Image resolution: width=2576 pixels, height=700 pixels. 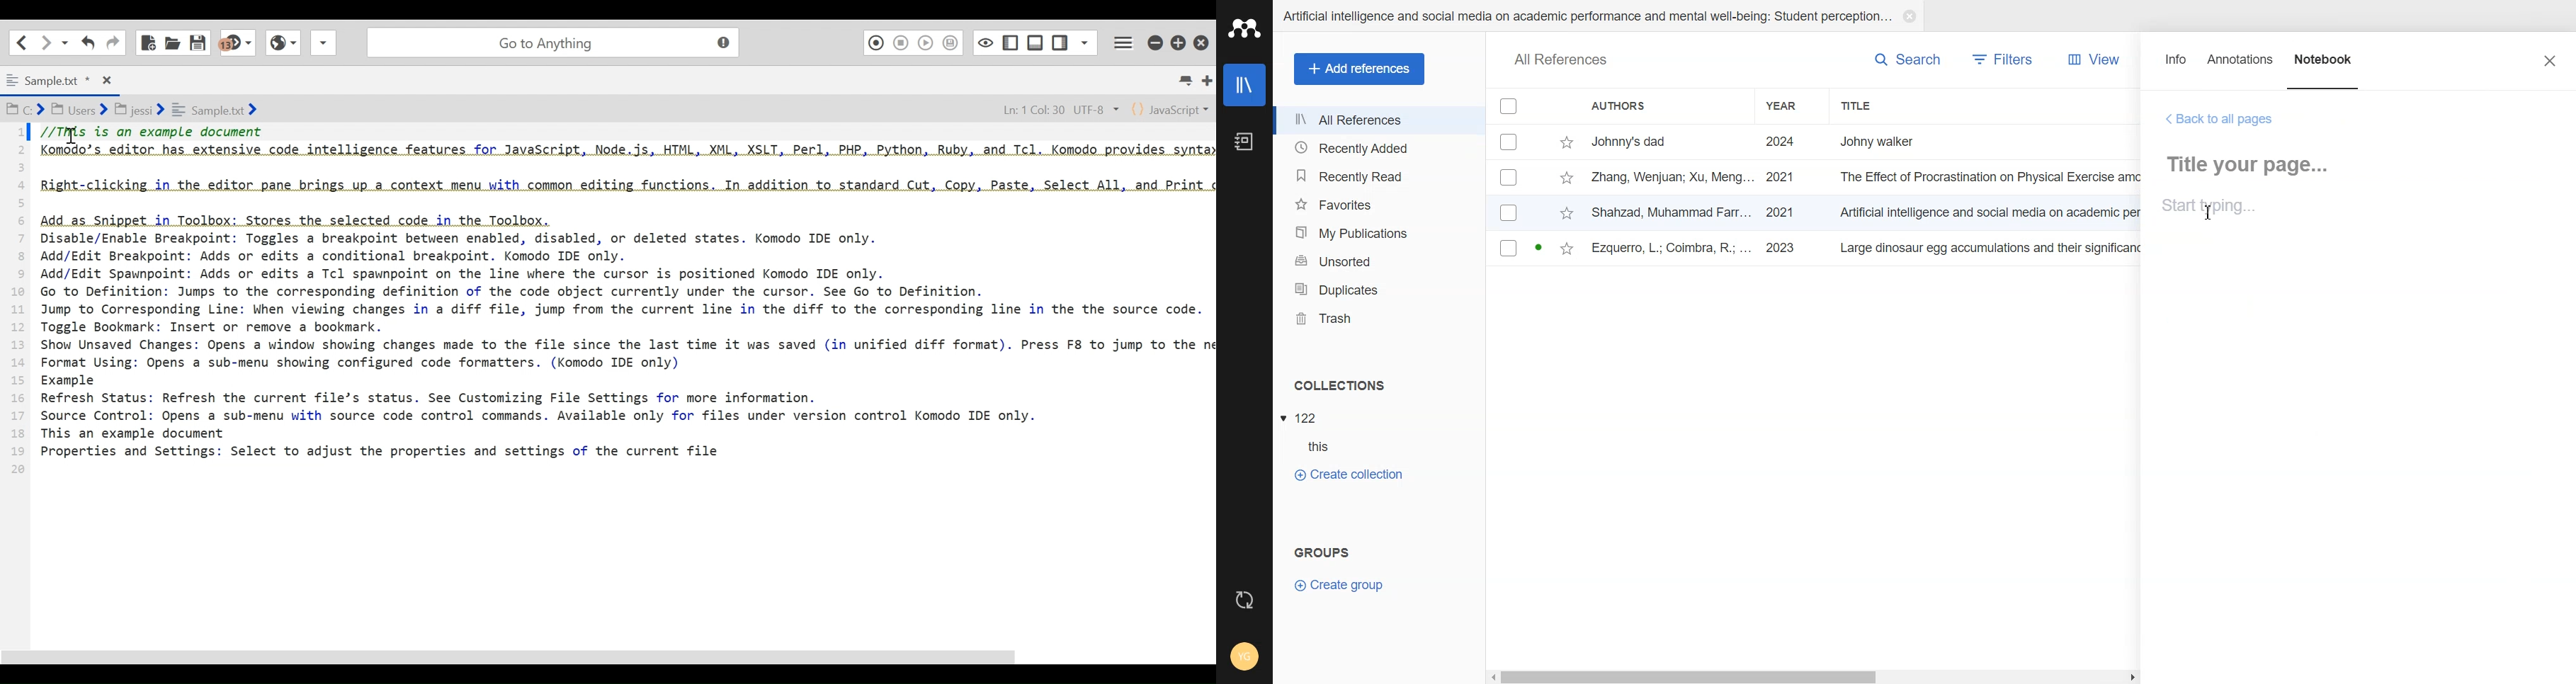 What do you see at coordinates (1509, 248) in the screenshot?
I see `Checkbox` at bounding box center [1509, 248].